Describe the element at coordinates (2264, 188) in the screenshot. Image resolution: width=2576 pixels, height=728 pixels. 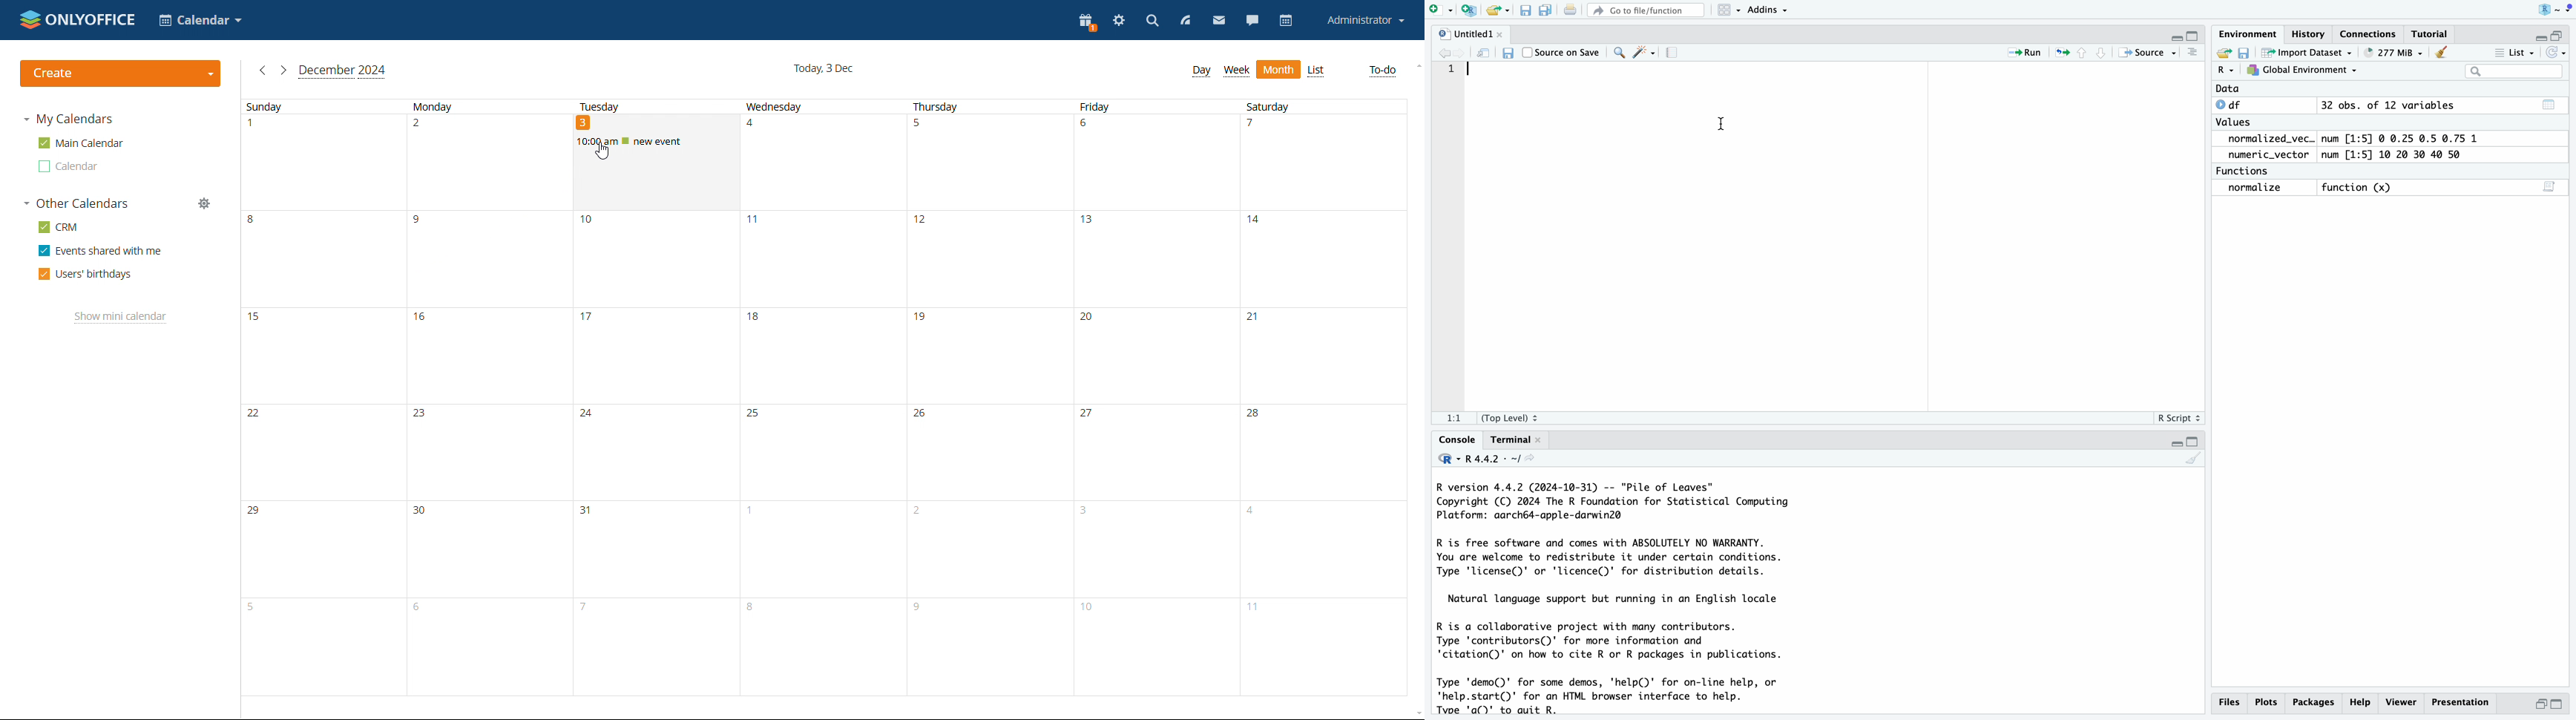
I see `normalize` at that location.